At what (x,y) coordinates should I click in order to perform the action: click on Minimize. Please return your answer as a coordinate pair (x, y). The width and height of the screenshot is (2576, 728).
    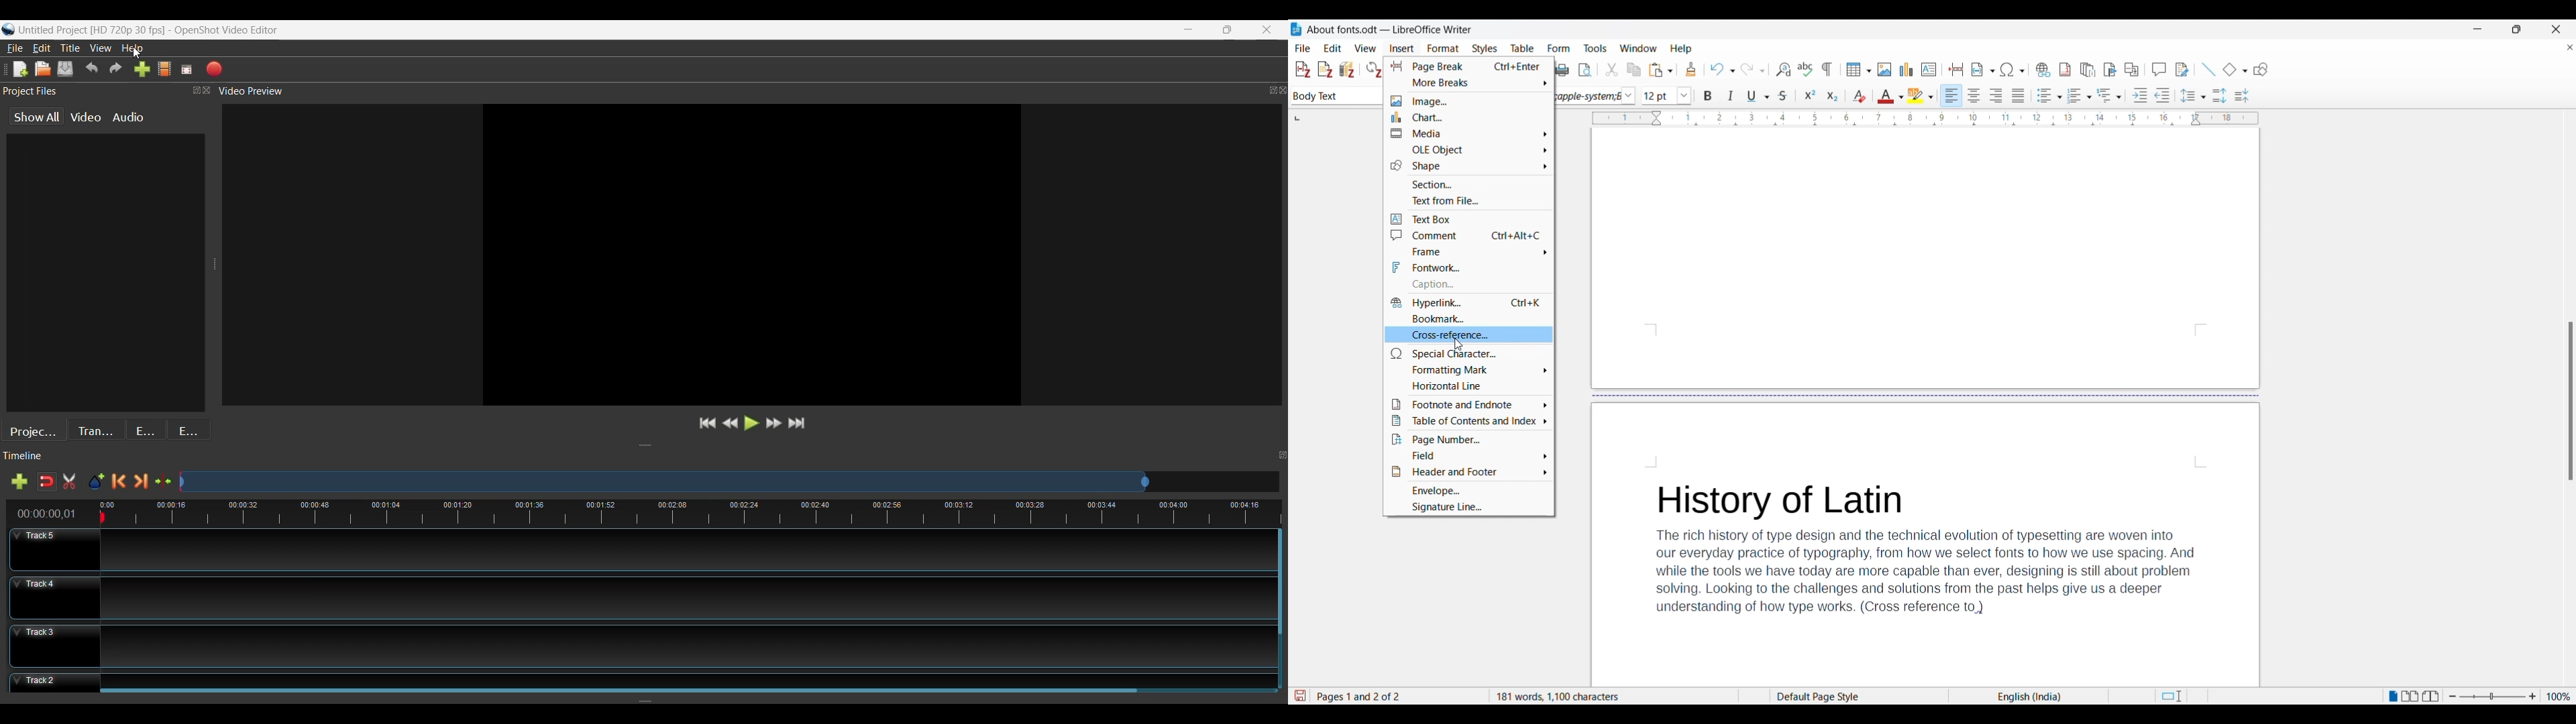
    Looking at the image, I should click on (2477, 29).